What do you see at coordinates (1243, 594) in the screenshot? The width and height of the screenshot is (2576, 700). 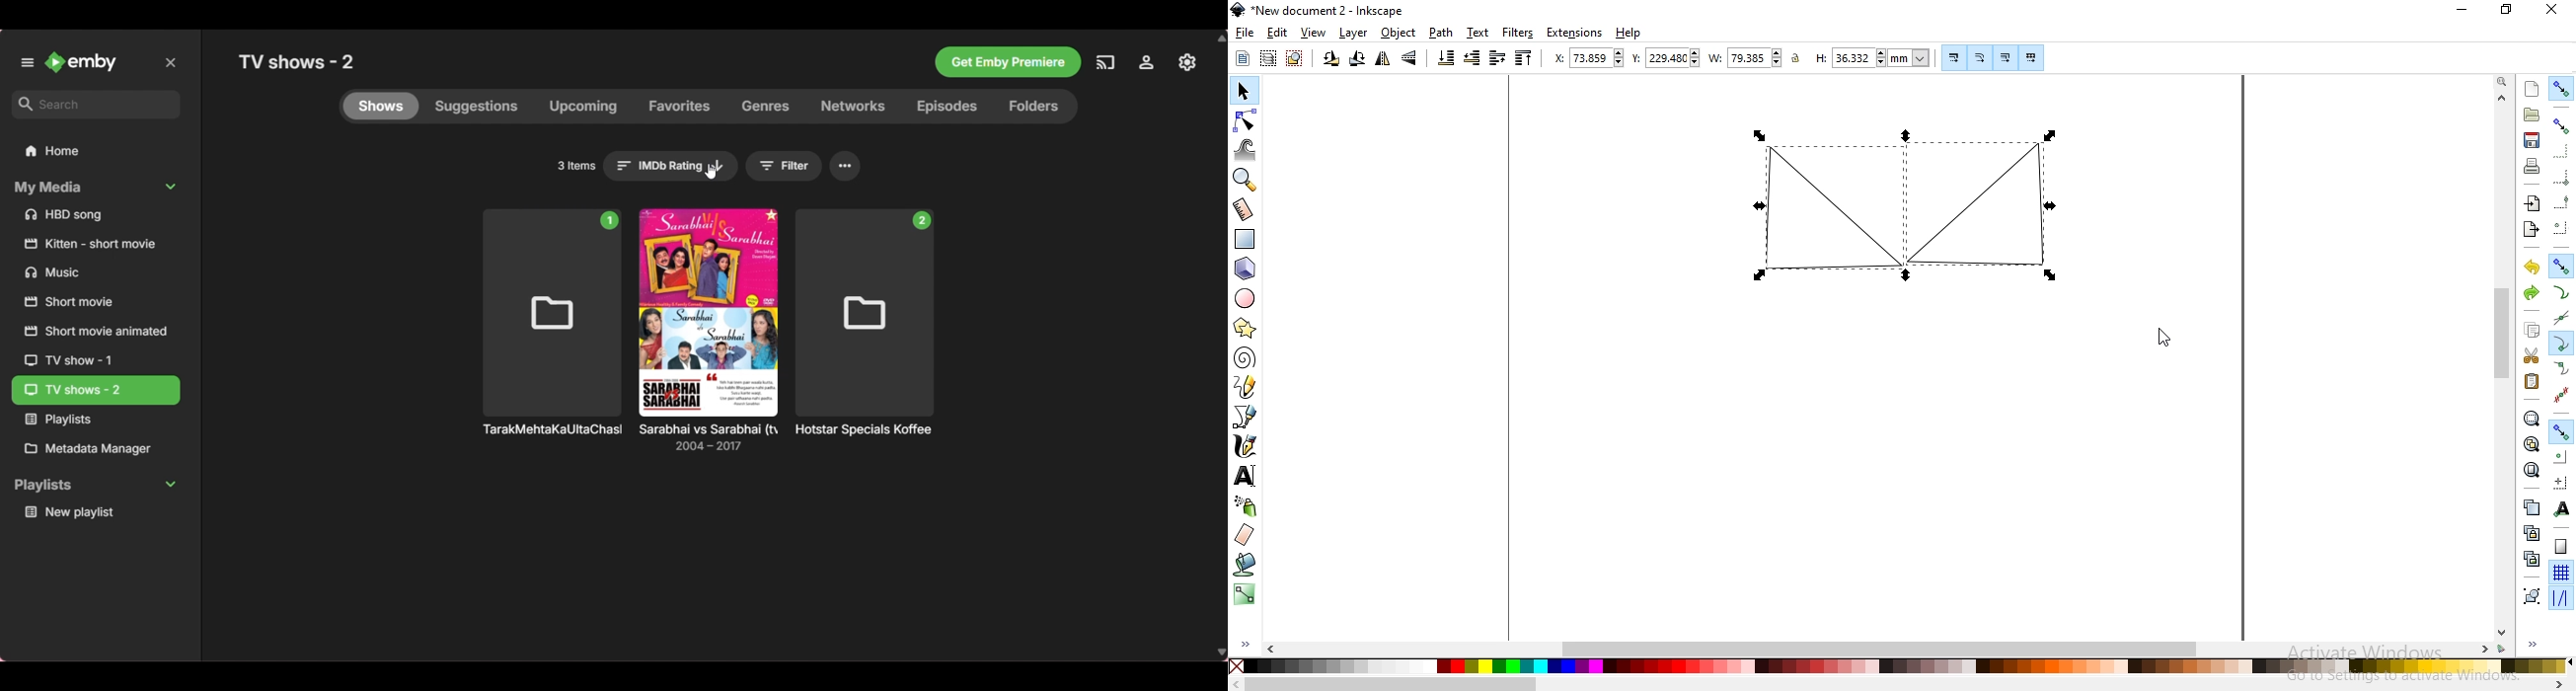 I see `create and edit gradients` at bounding box center [1243, 594].